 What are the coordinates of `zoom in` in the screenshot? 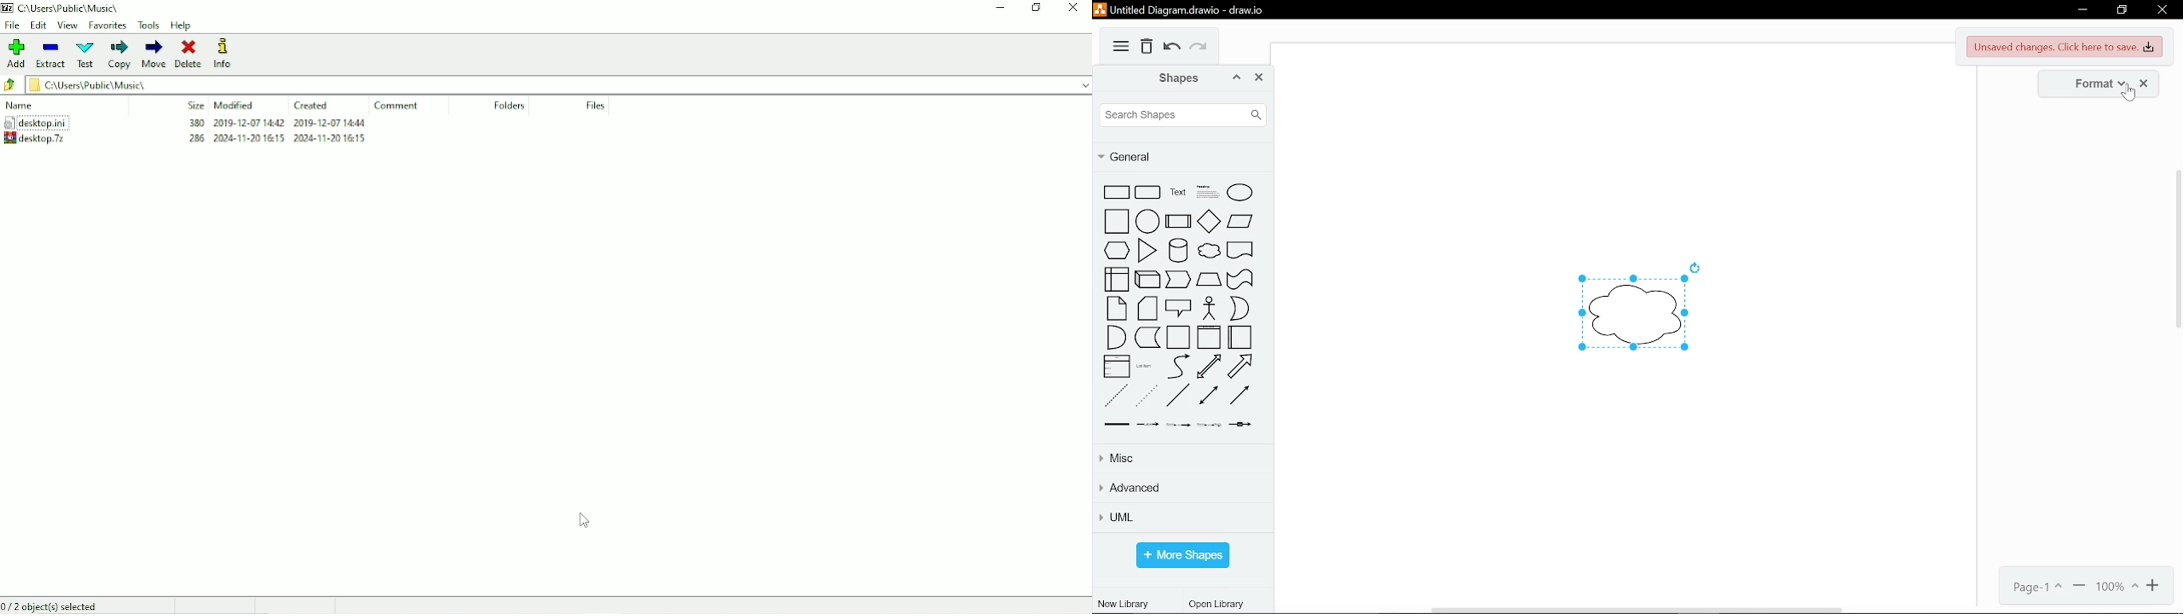 It's located at (2158, 586).